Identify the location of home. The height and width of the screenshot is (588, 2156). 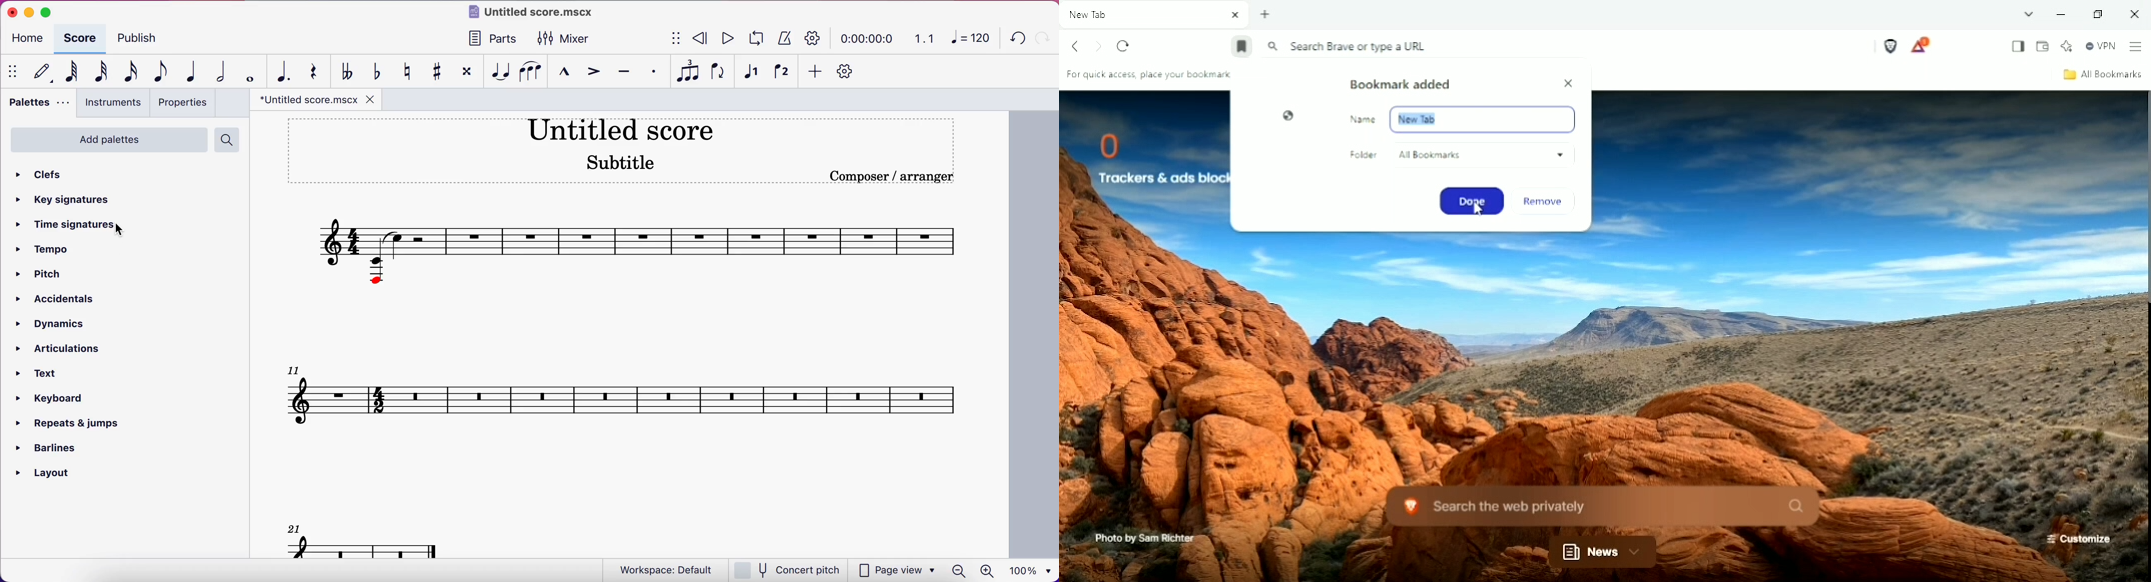
(31, 38).